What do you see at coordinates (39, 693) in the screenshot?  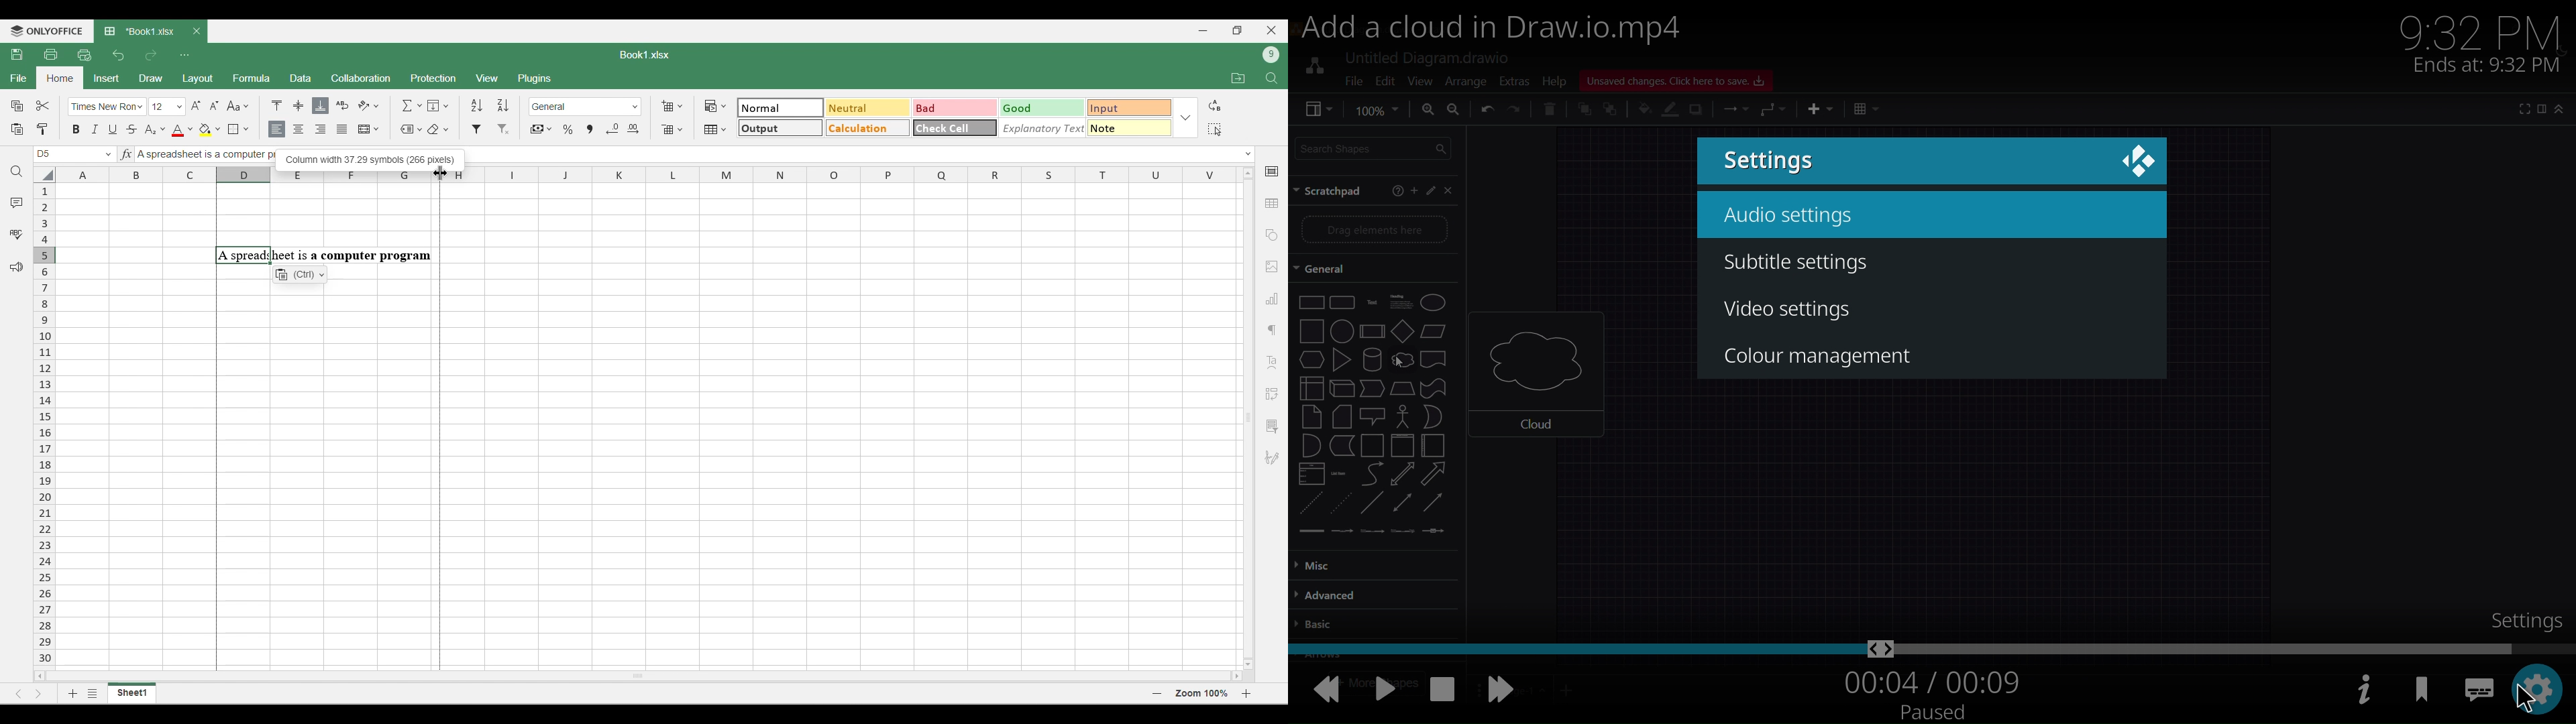 I see `Next` at bounding box center [39, 693].